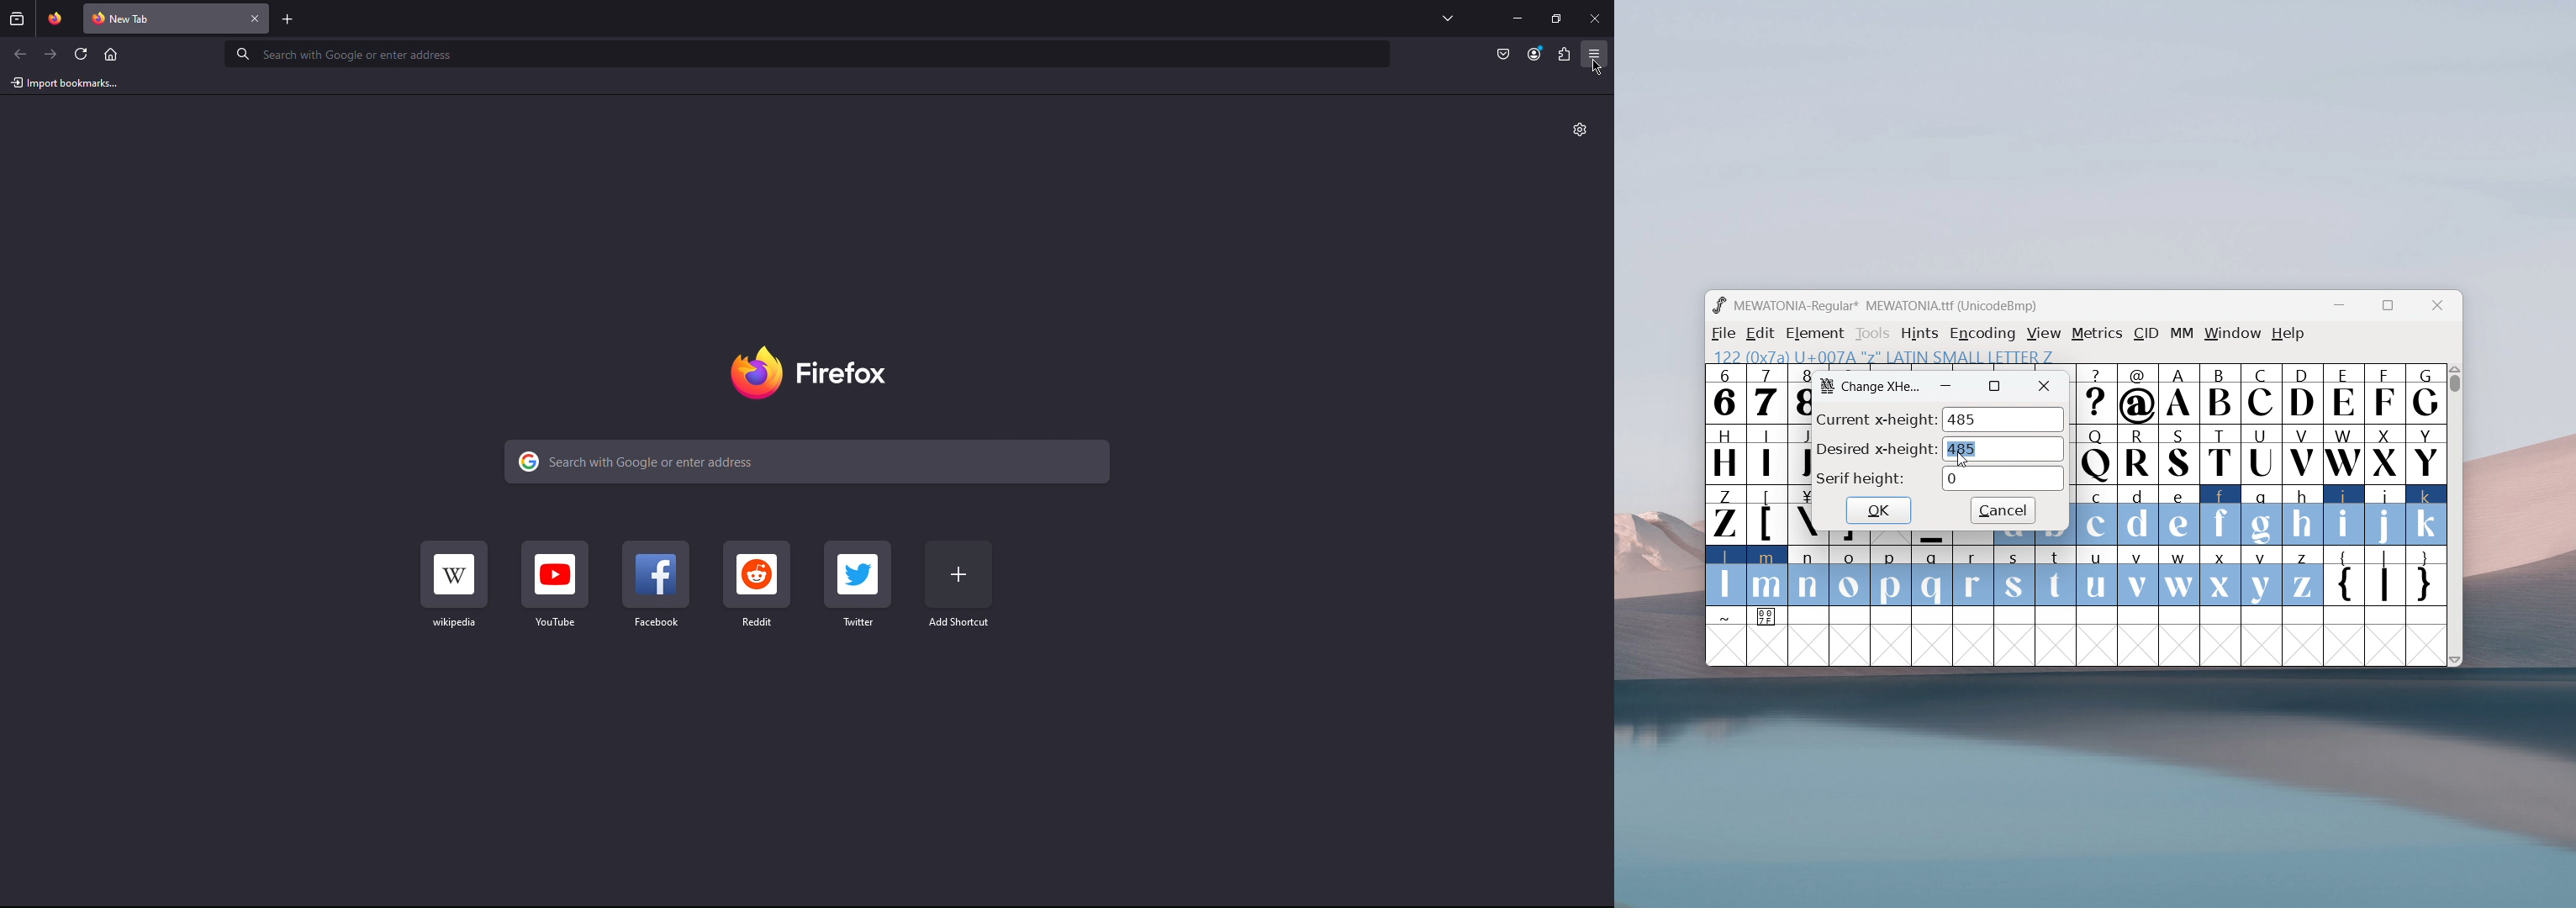 This screenshot has width=2576, height=924. Describe the element at coordinates (1892, 577) in the screenshot. I see `p` at that location.